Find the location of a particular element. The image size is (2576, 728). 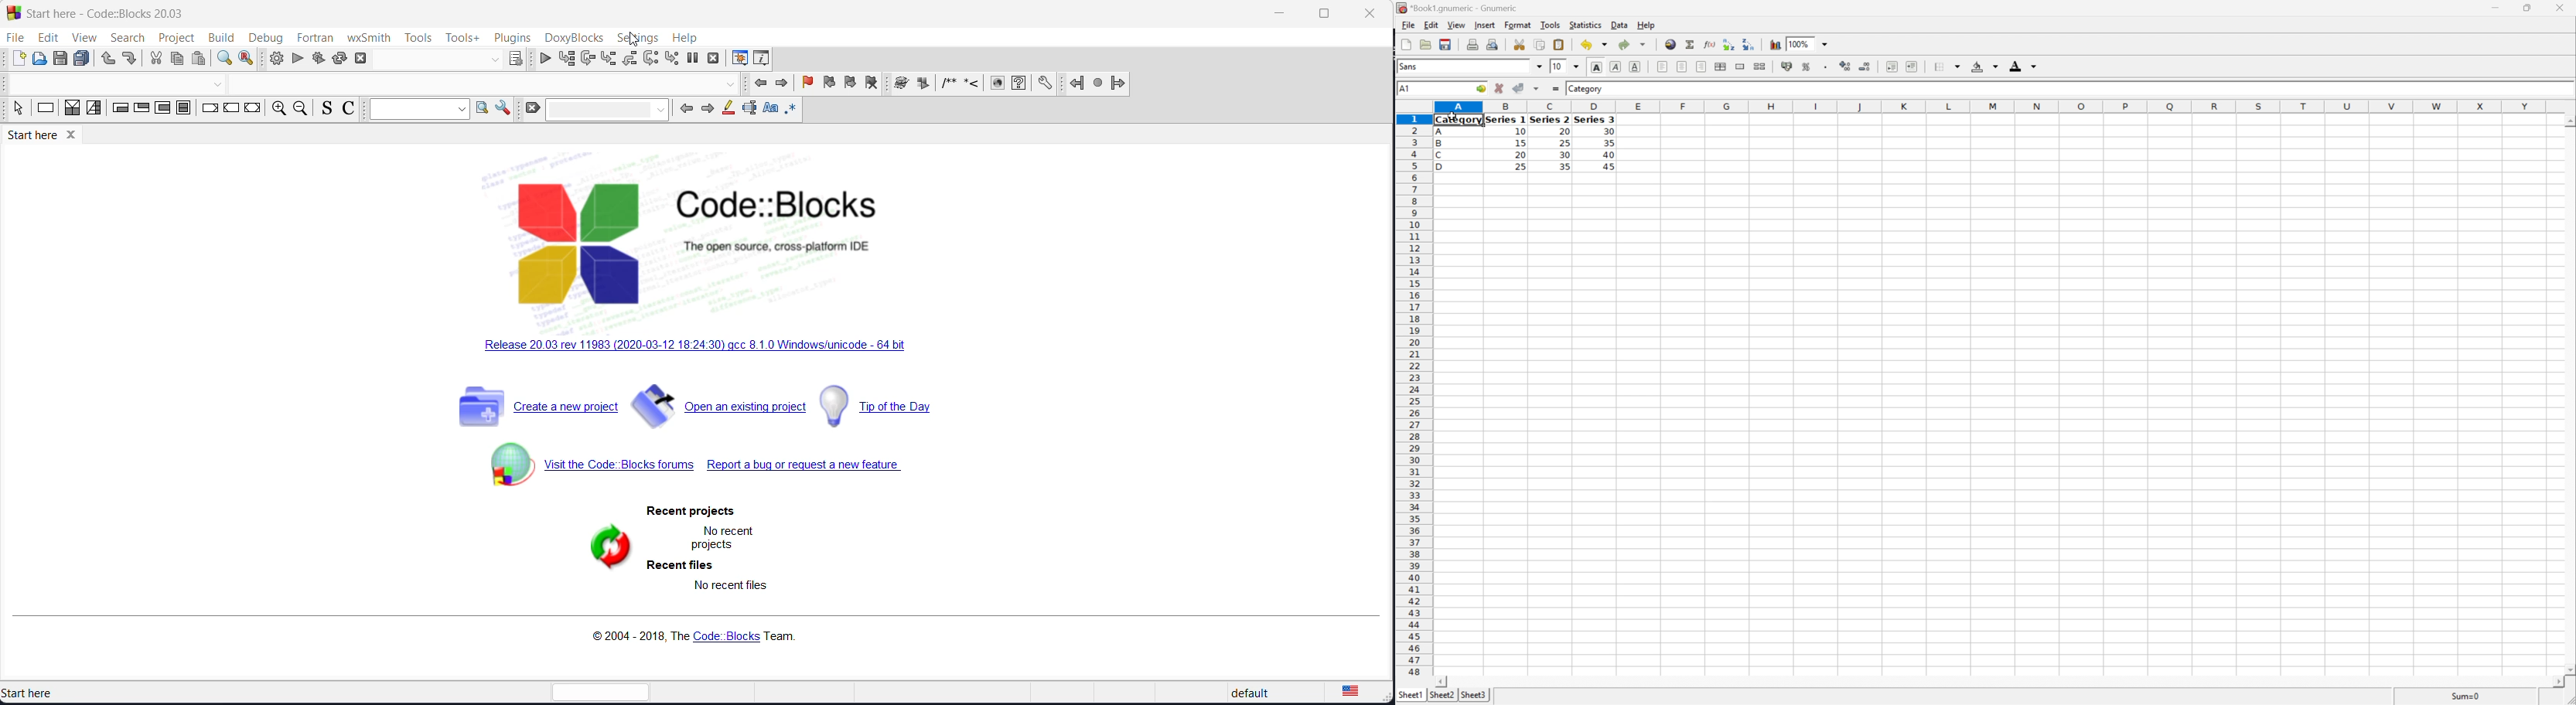

option window is located at coordinates (486, 111).